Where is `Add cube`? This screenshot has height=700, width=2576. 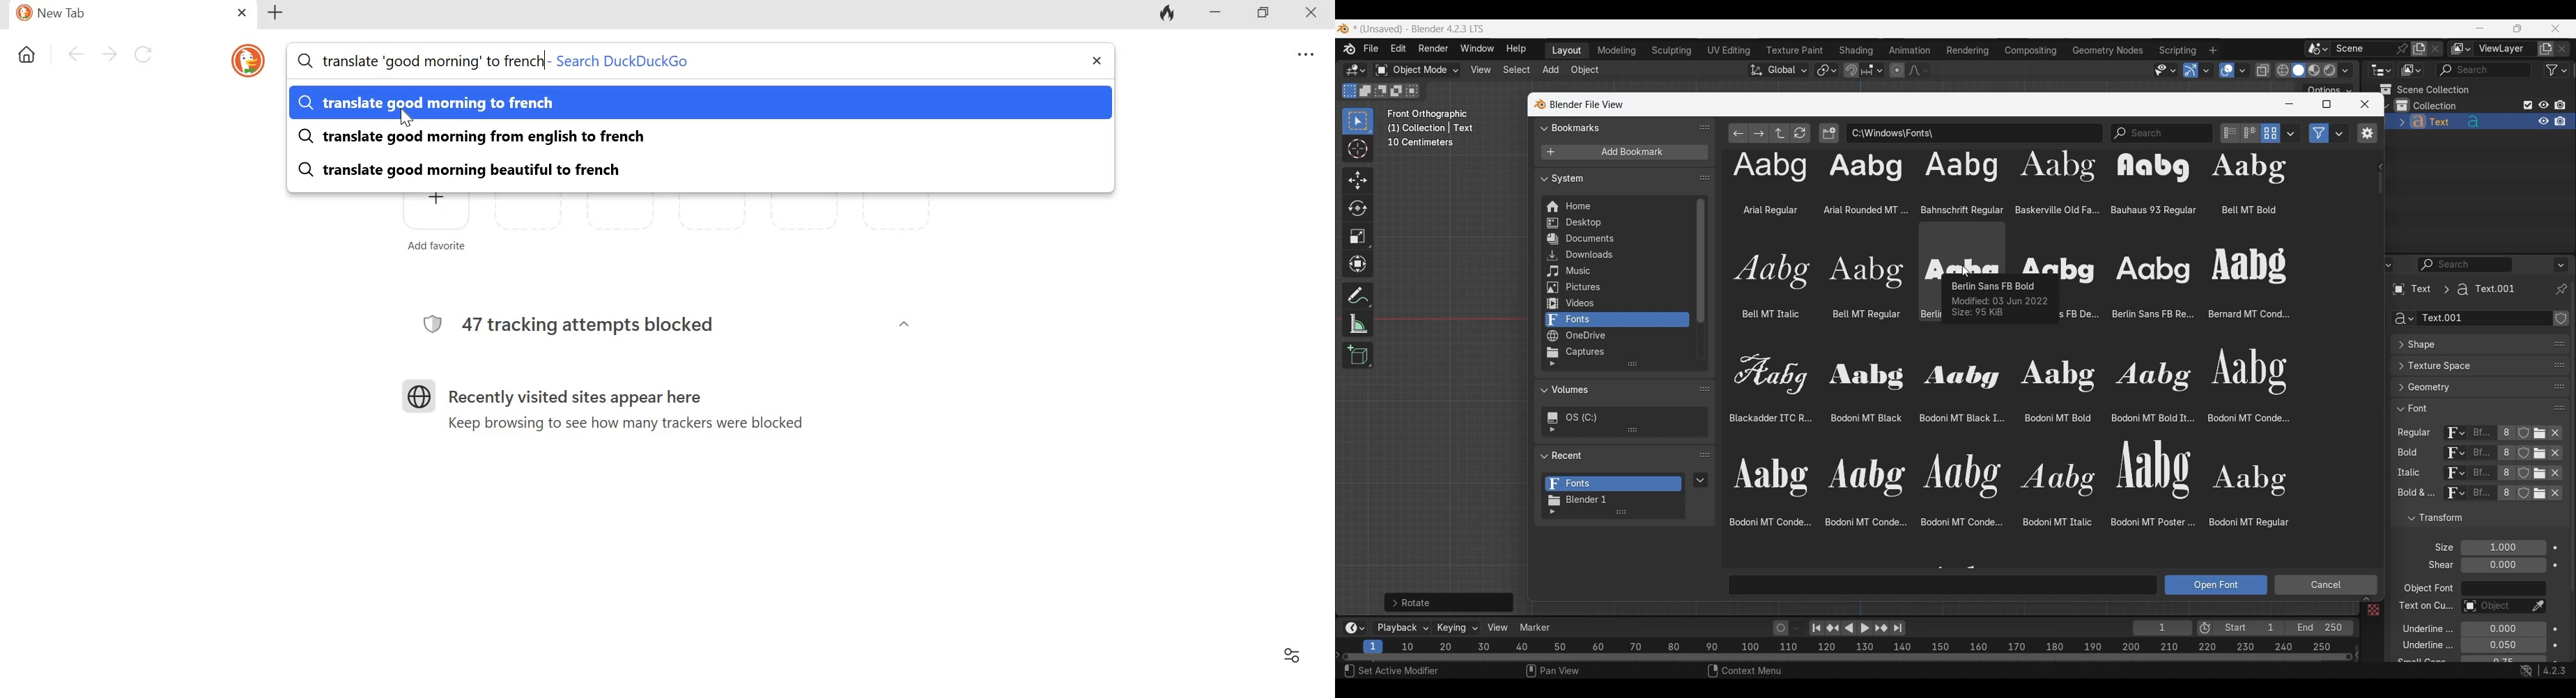 Add cube is located at coordinates (1358, 355).